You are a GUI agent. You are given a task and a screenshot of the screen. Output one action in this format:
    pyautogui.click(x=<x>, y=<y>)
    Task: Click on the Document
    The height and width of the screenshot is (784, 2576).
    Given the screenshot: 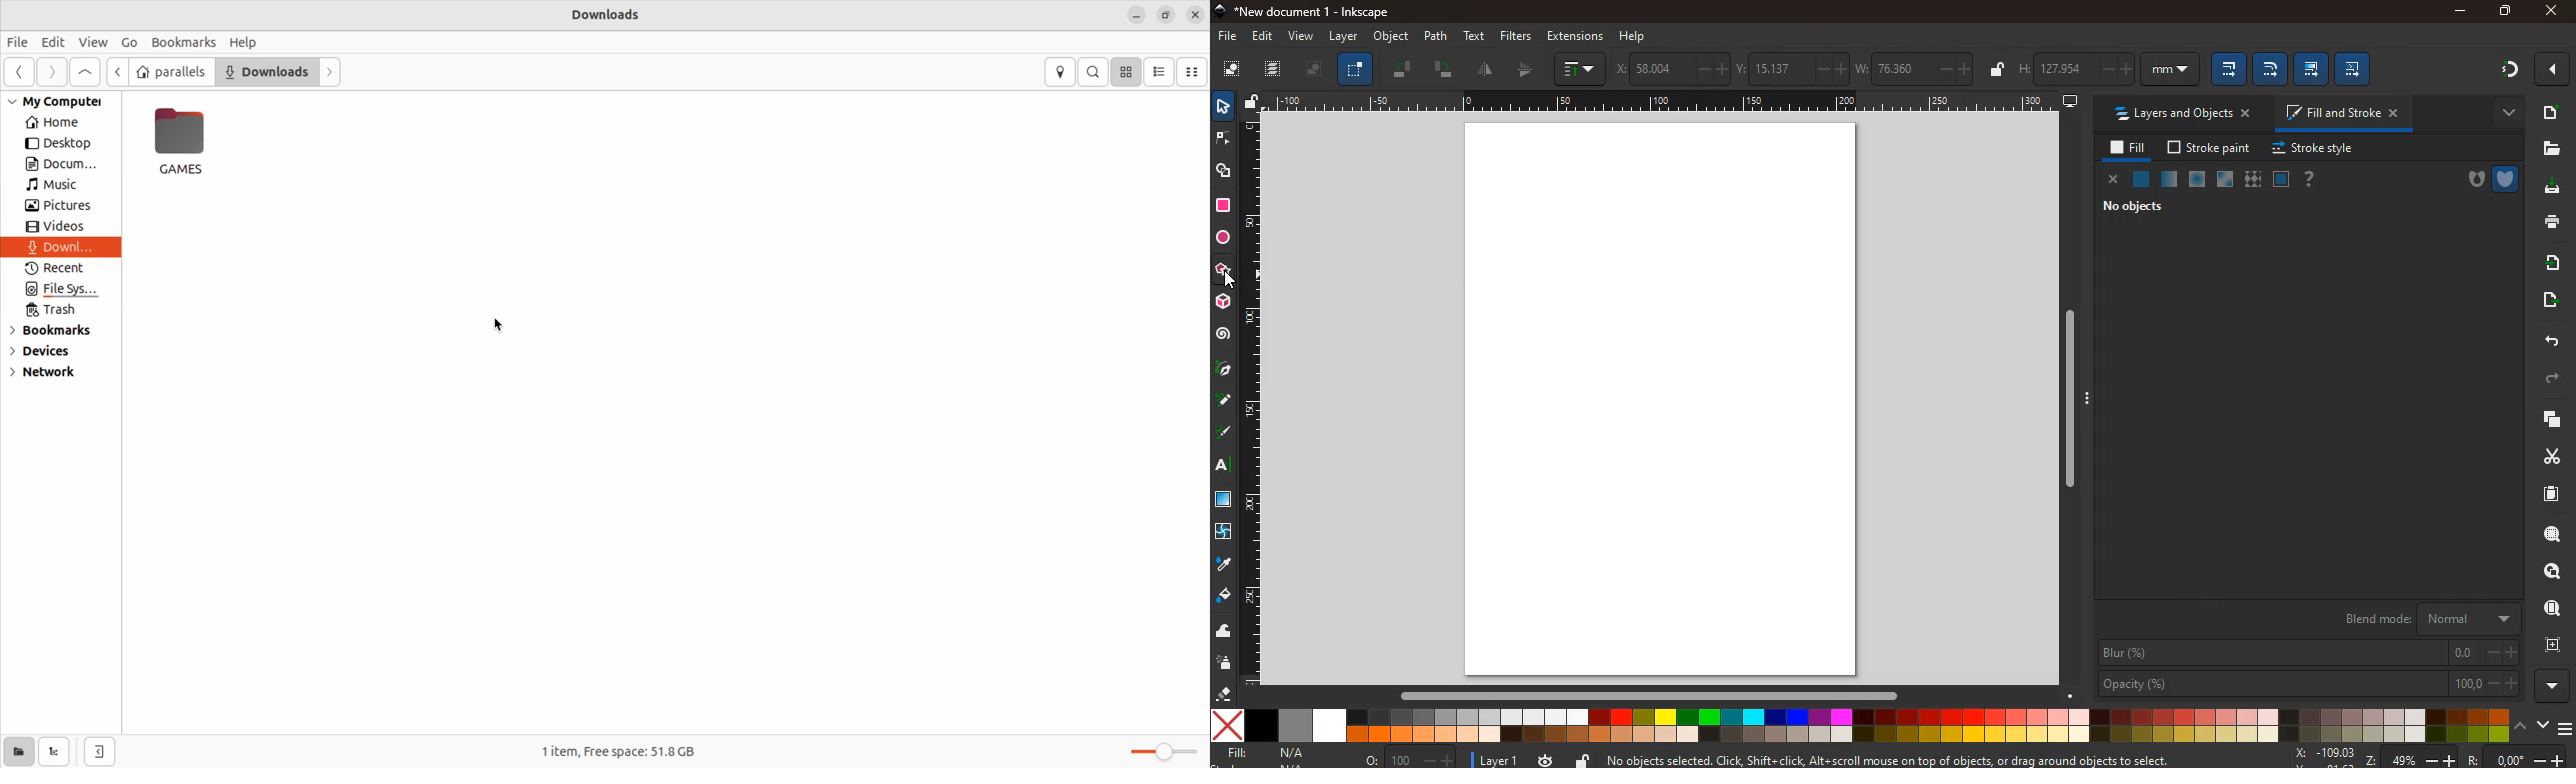 What is the action you would take?
    pyautogui.click(x=62, y=166)
    